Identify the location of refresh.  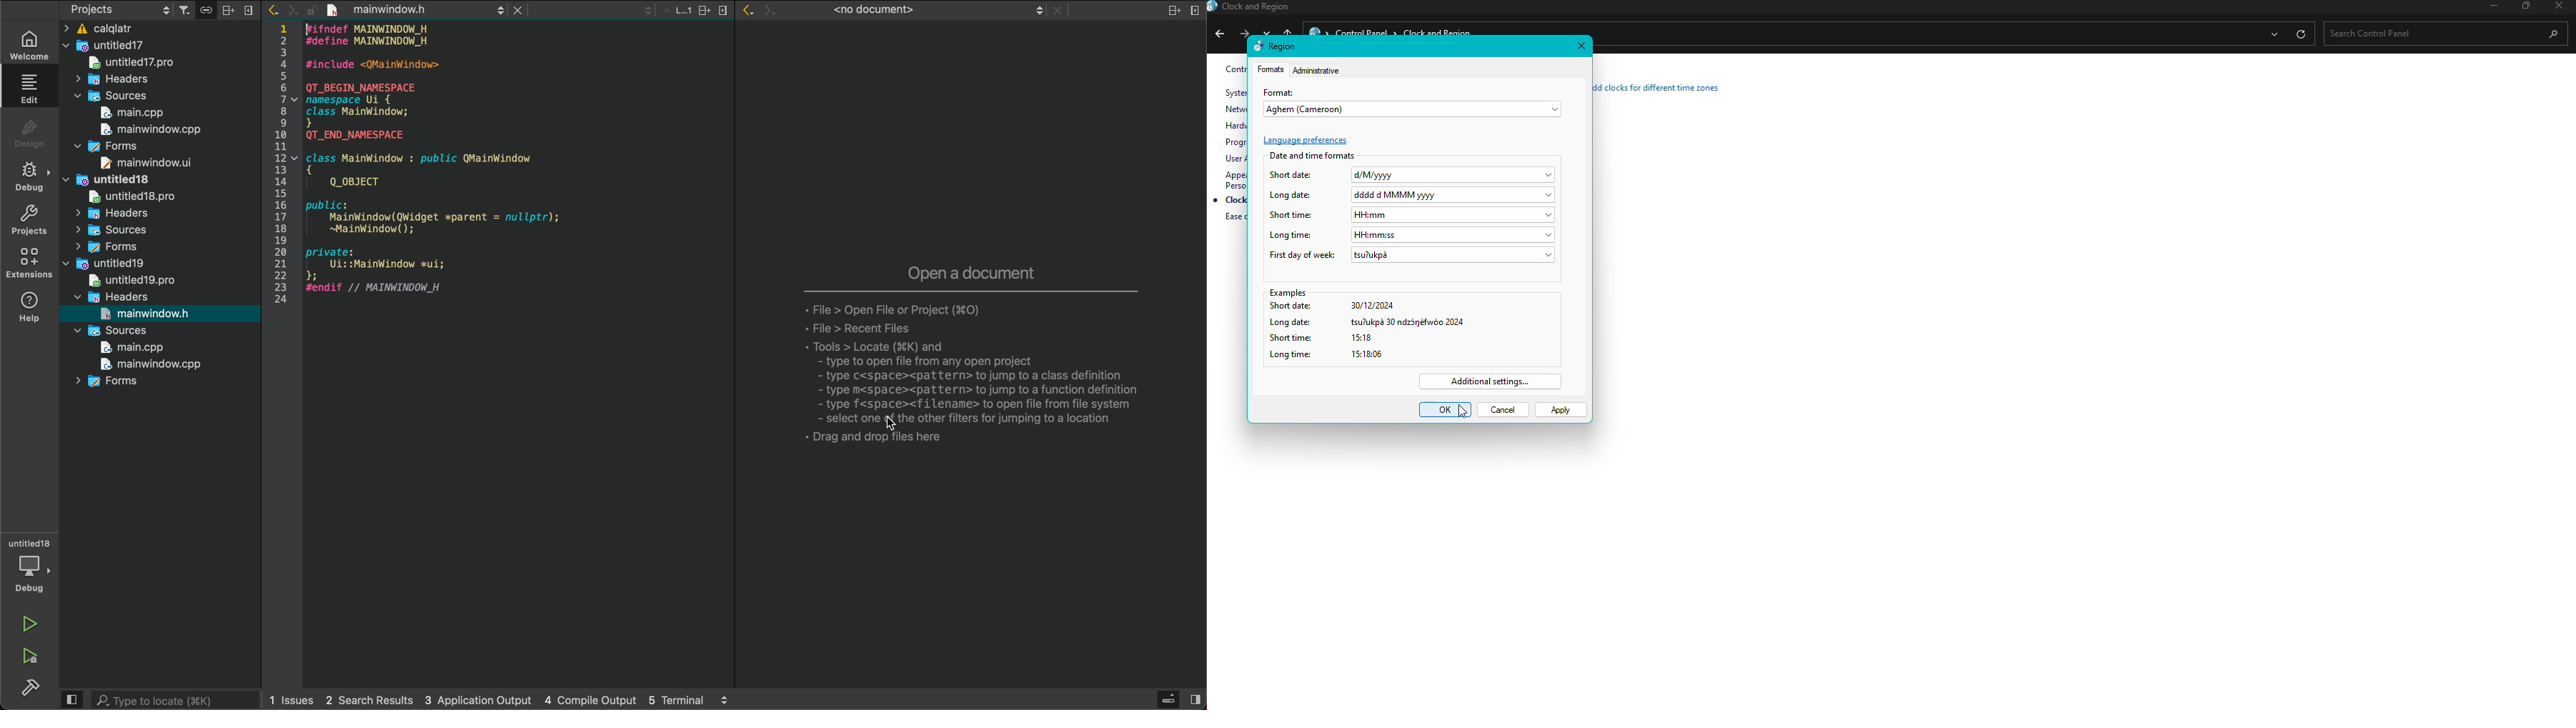
(2300, 34).